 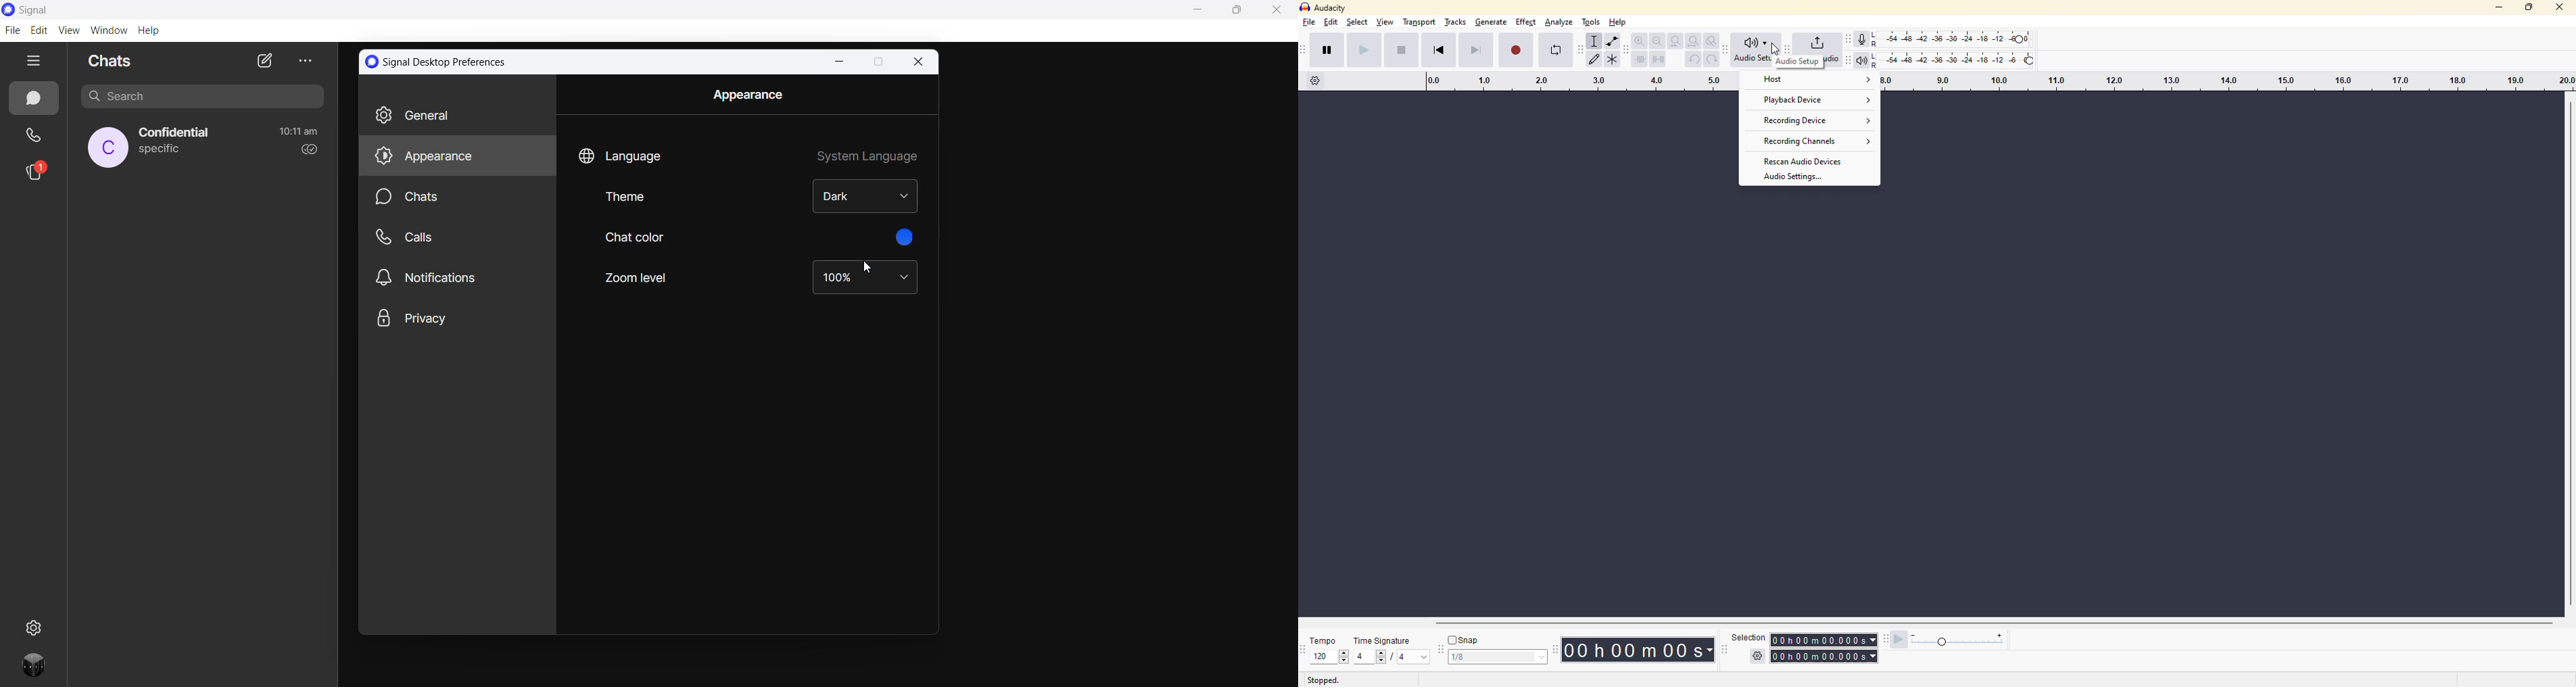 What do you see at coordinates (306, 150) in the screenshot?
I see `read recipient` at bounding box center [306, 150].